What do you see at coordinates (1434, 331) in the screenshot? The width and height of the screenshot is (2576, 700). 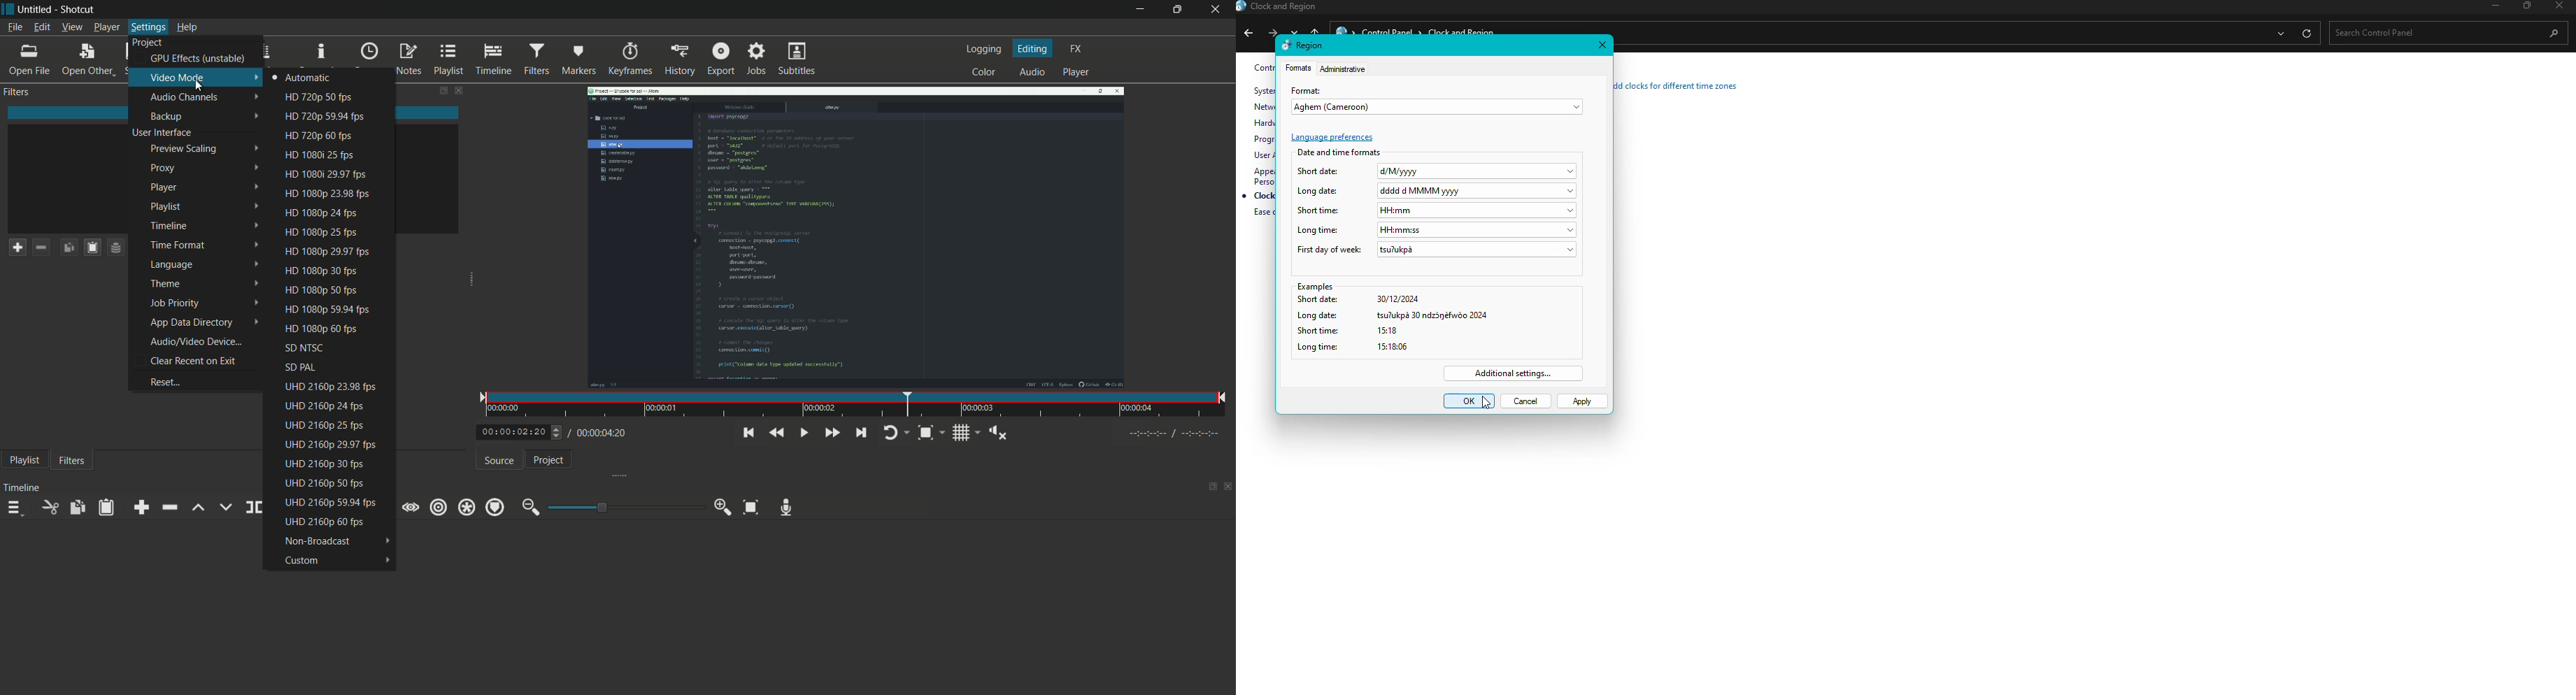 I see `short time` at bounding box center [1434, 331].